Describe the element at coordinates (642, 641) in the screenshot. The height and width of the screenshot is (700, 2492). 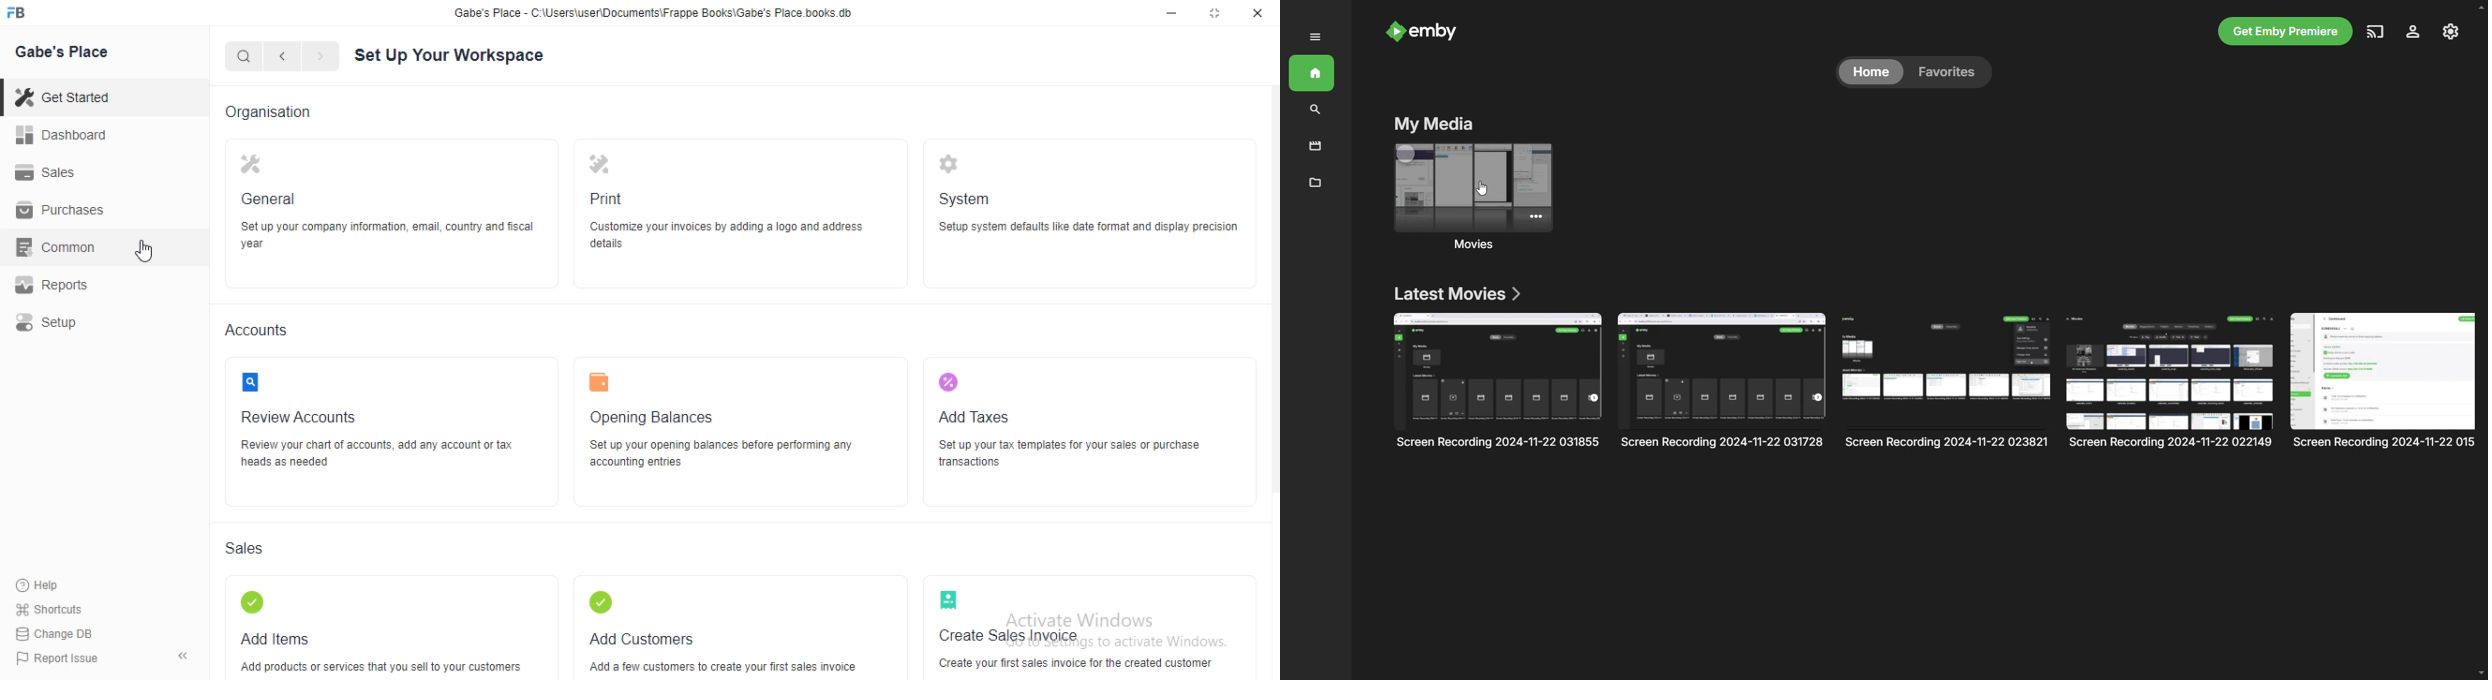
I see `Add Customers` at that location.